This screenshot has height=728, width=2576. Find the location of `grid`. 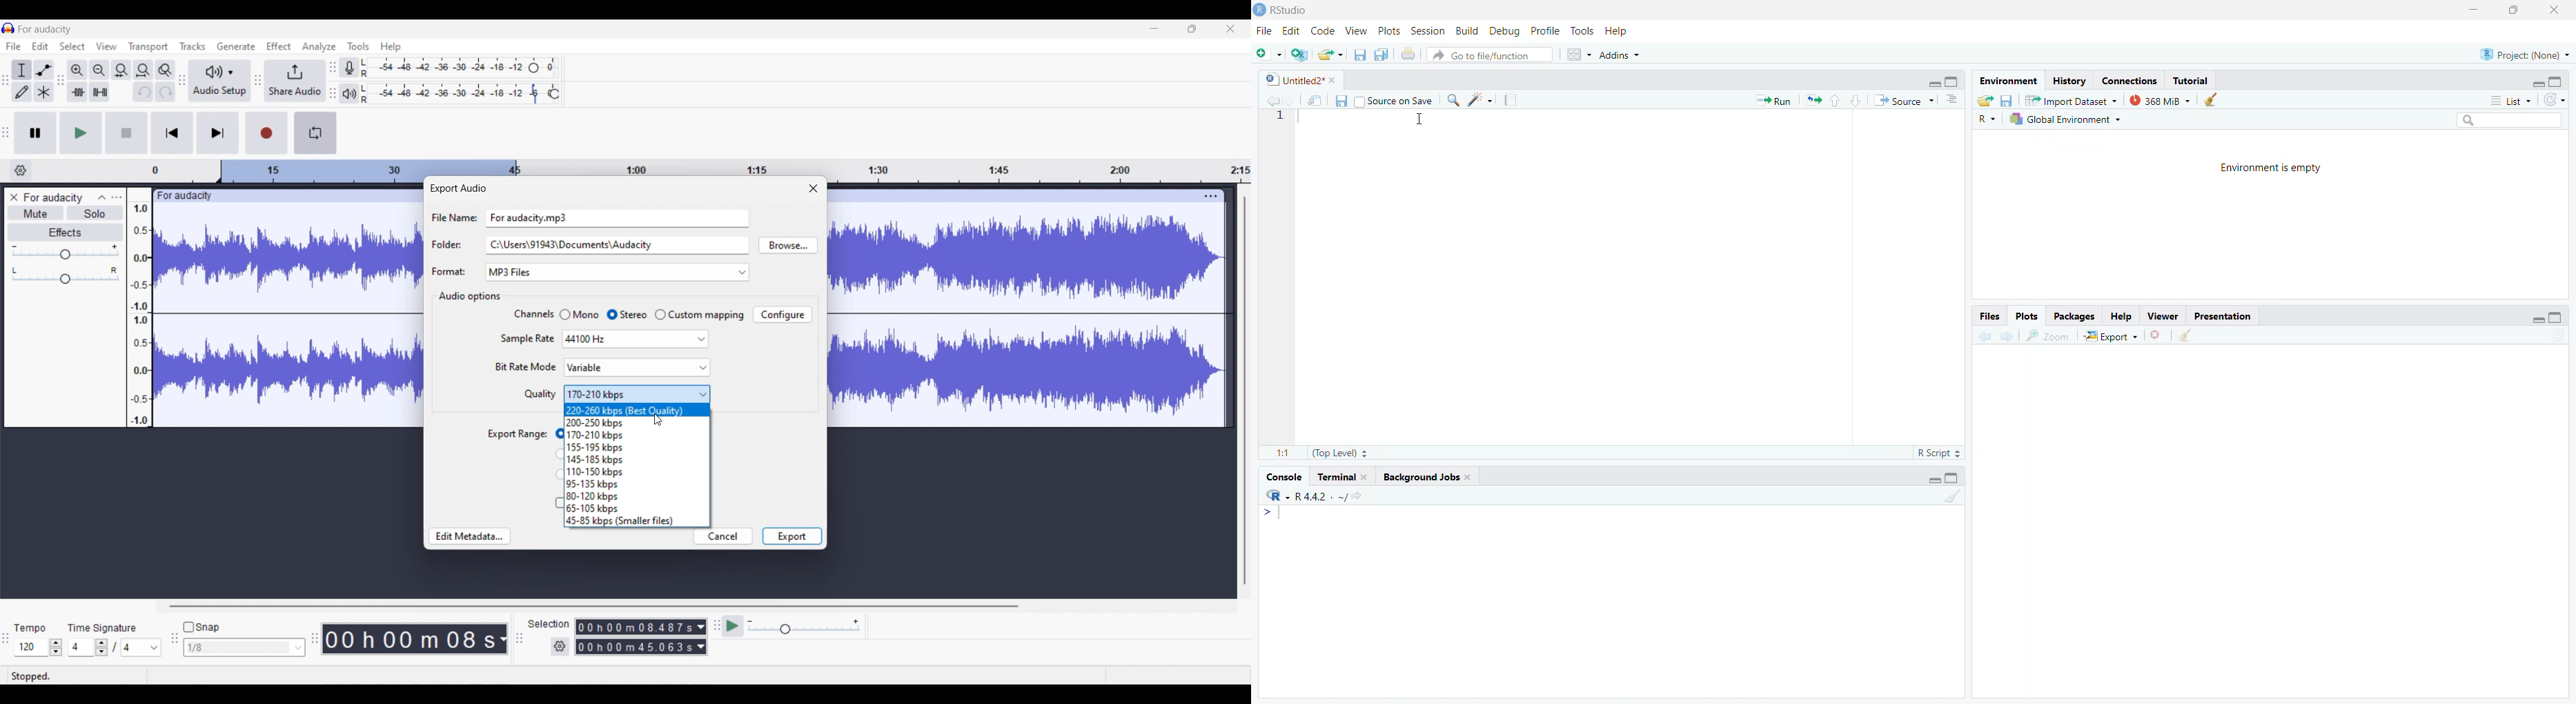

grid is located at coordinates (1573, 56).